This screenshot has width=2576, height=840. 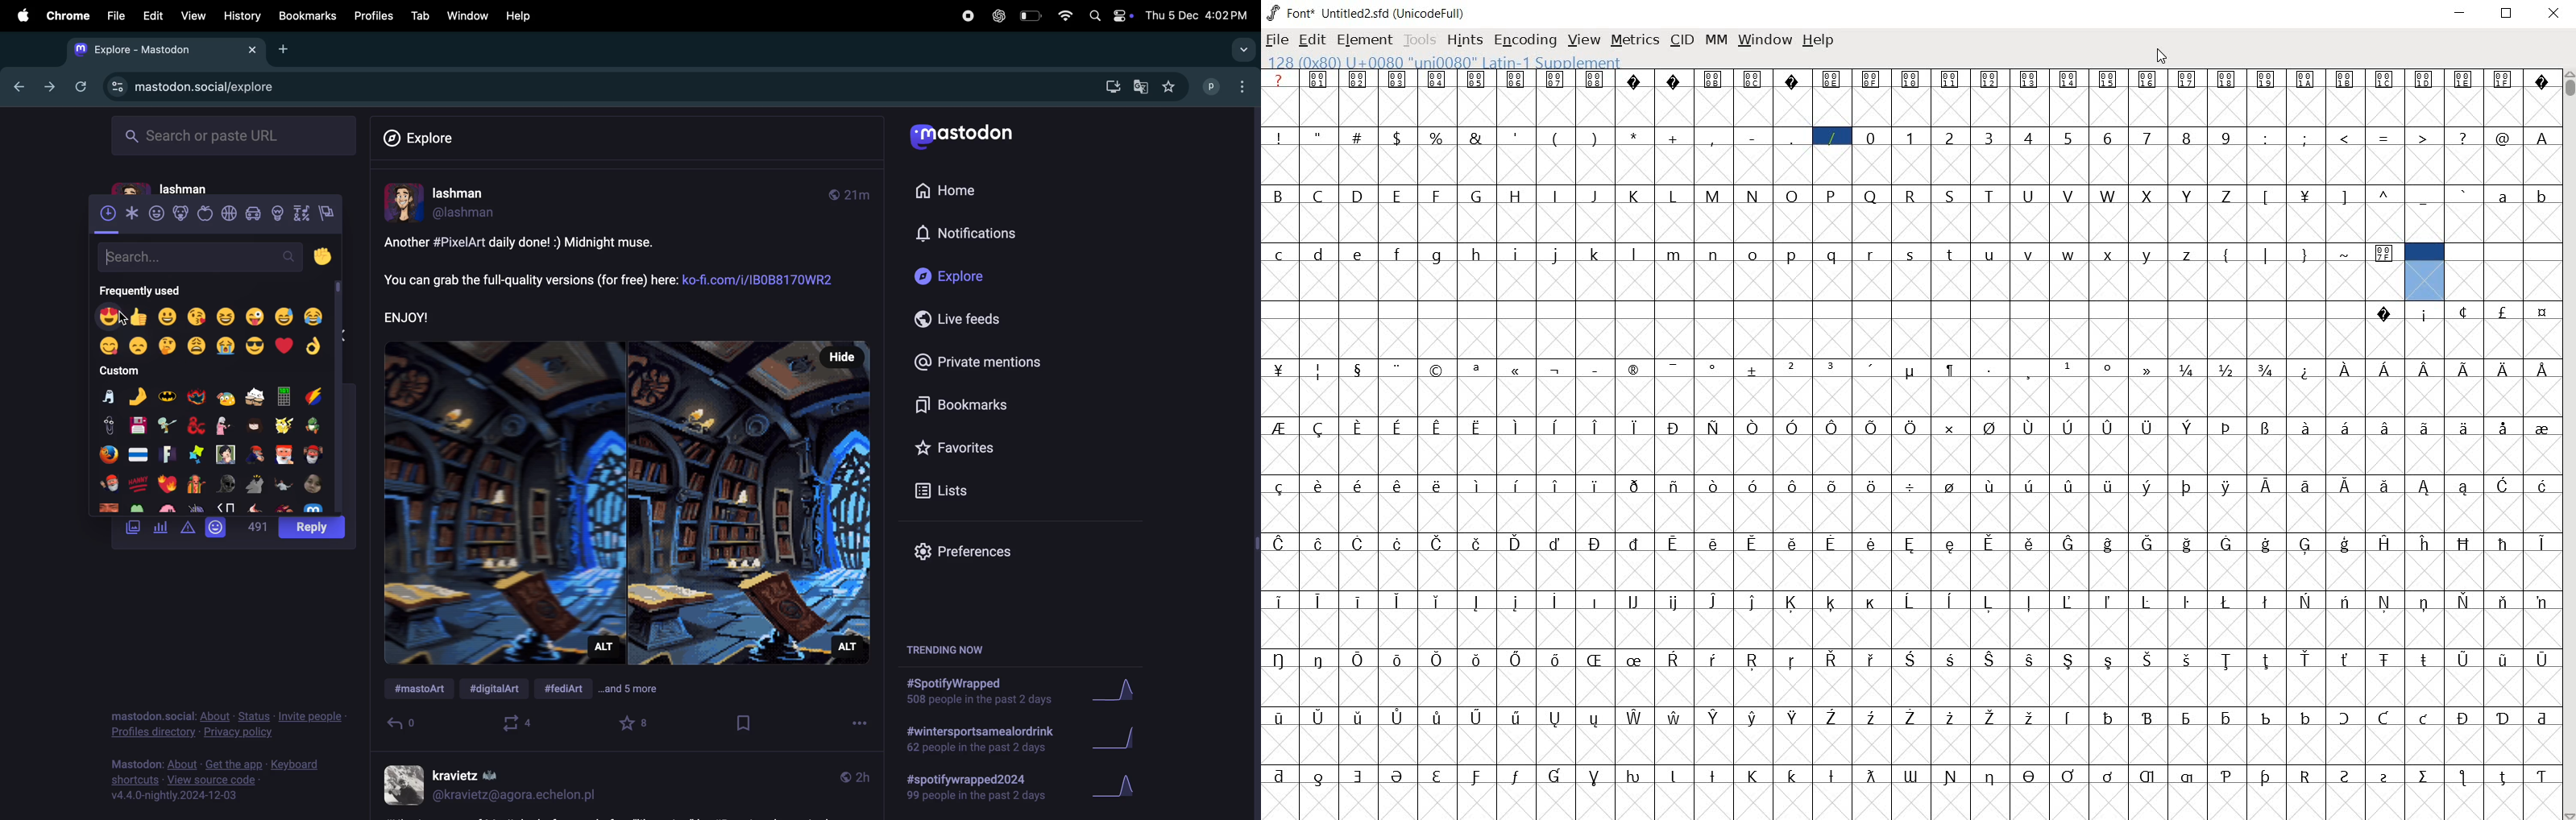 I want to click on Symbol, so click(x=1831, y=774).